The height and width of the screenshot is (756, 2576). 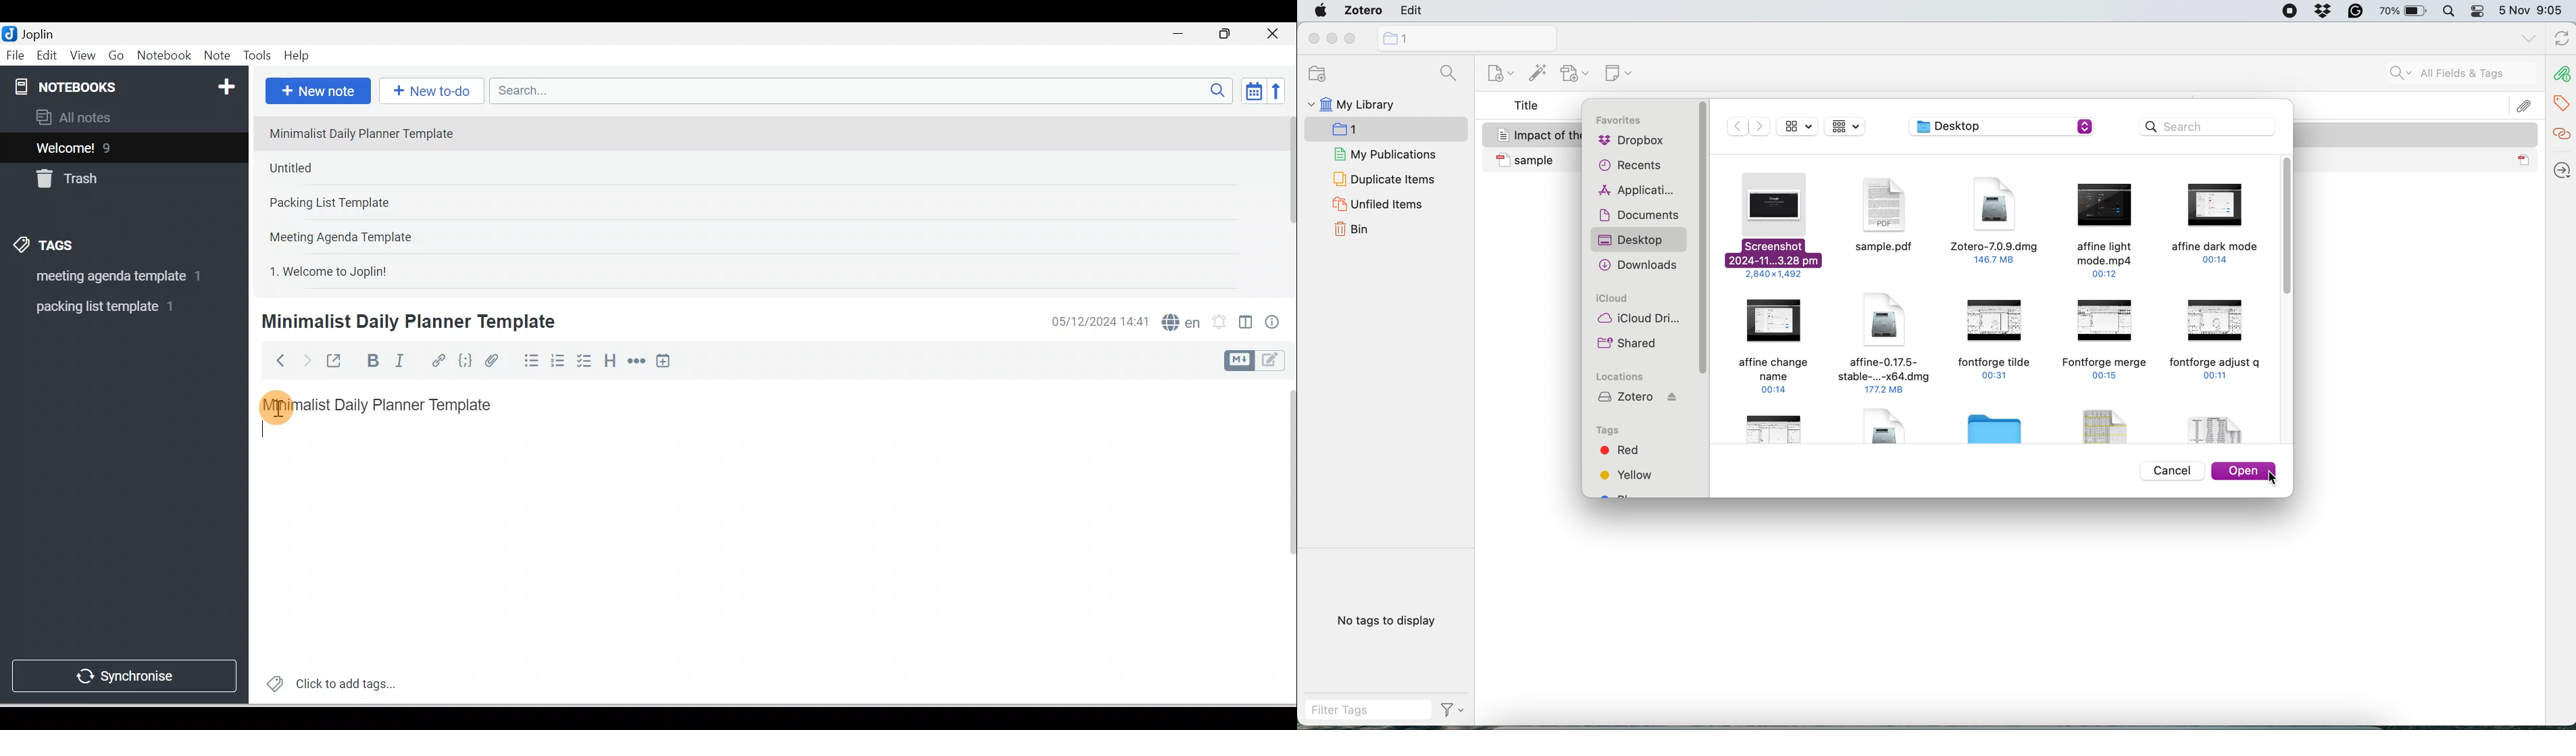 What do you see at coordinates (2000, 432) in the screenshot?
I see `Folder` at bounding box center [2000, 432].